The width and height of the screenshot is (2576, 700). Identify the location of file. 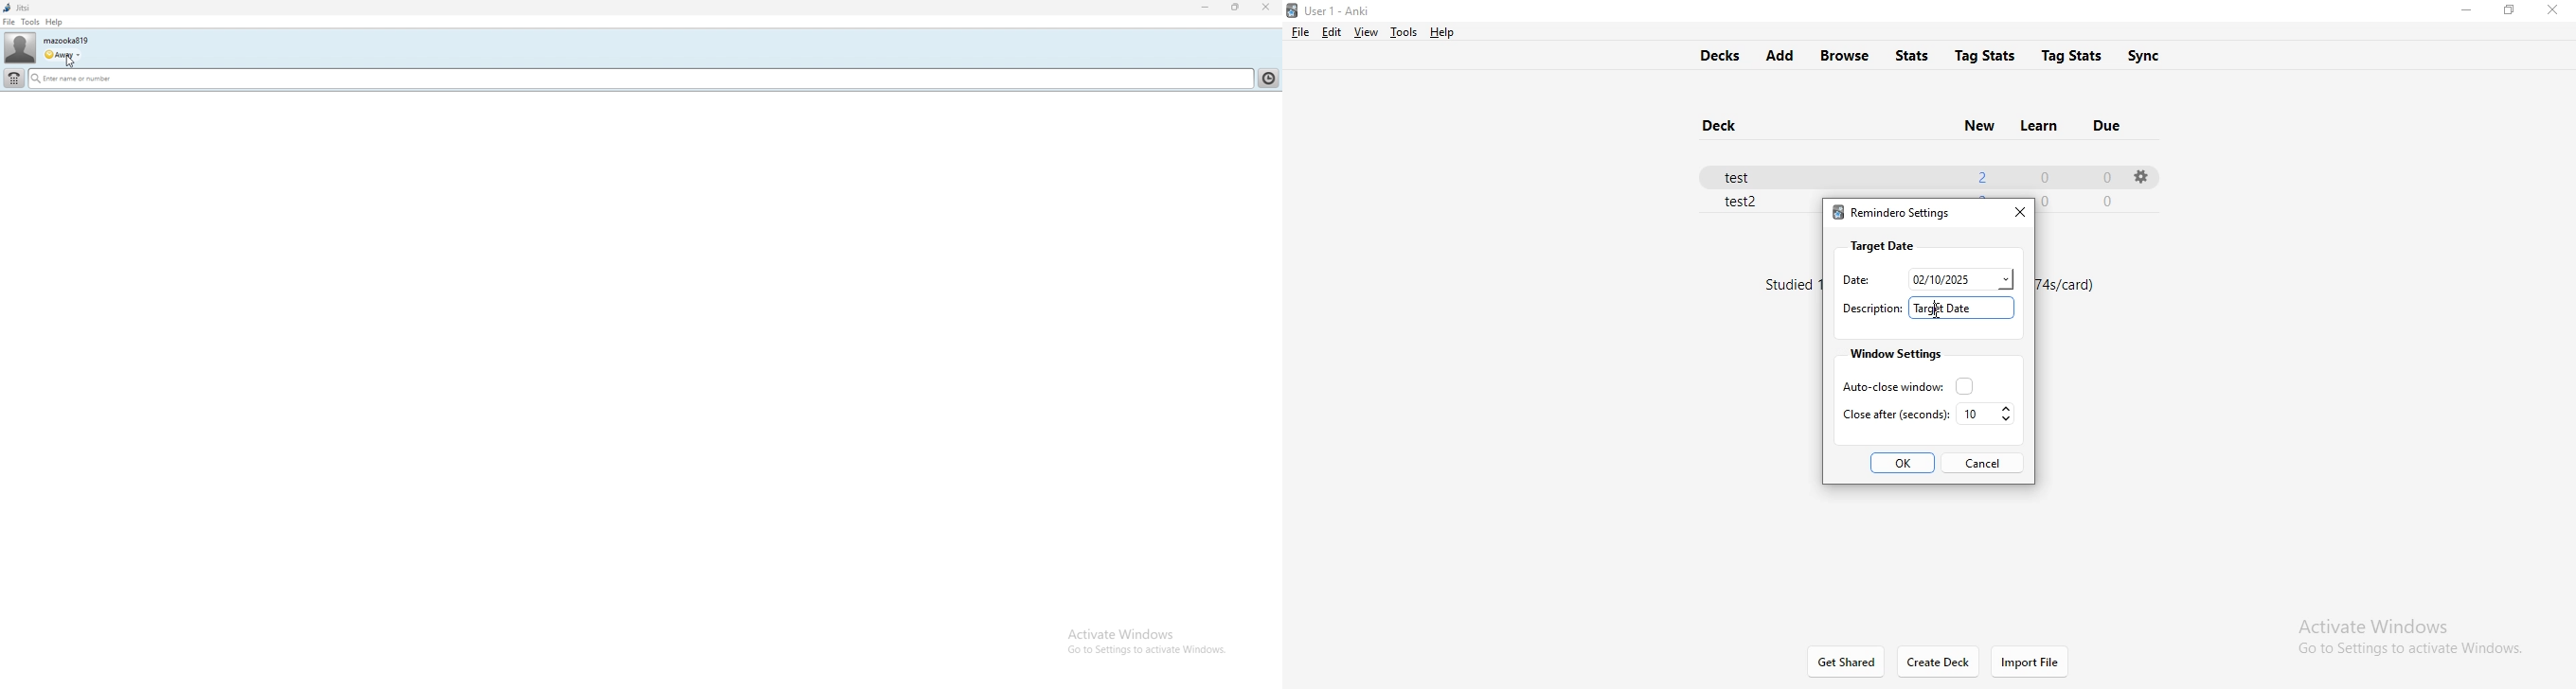
(1300, 32).